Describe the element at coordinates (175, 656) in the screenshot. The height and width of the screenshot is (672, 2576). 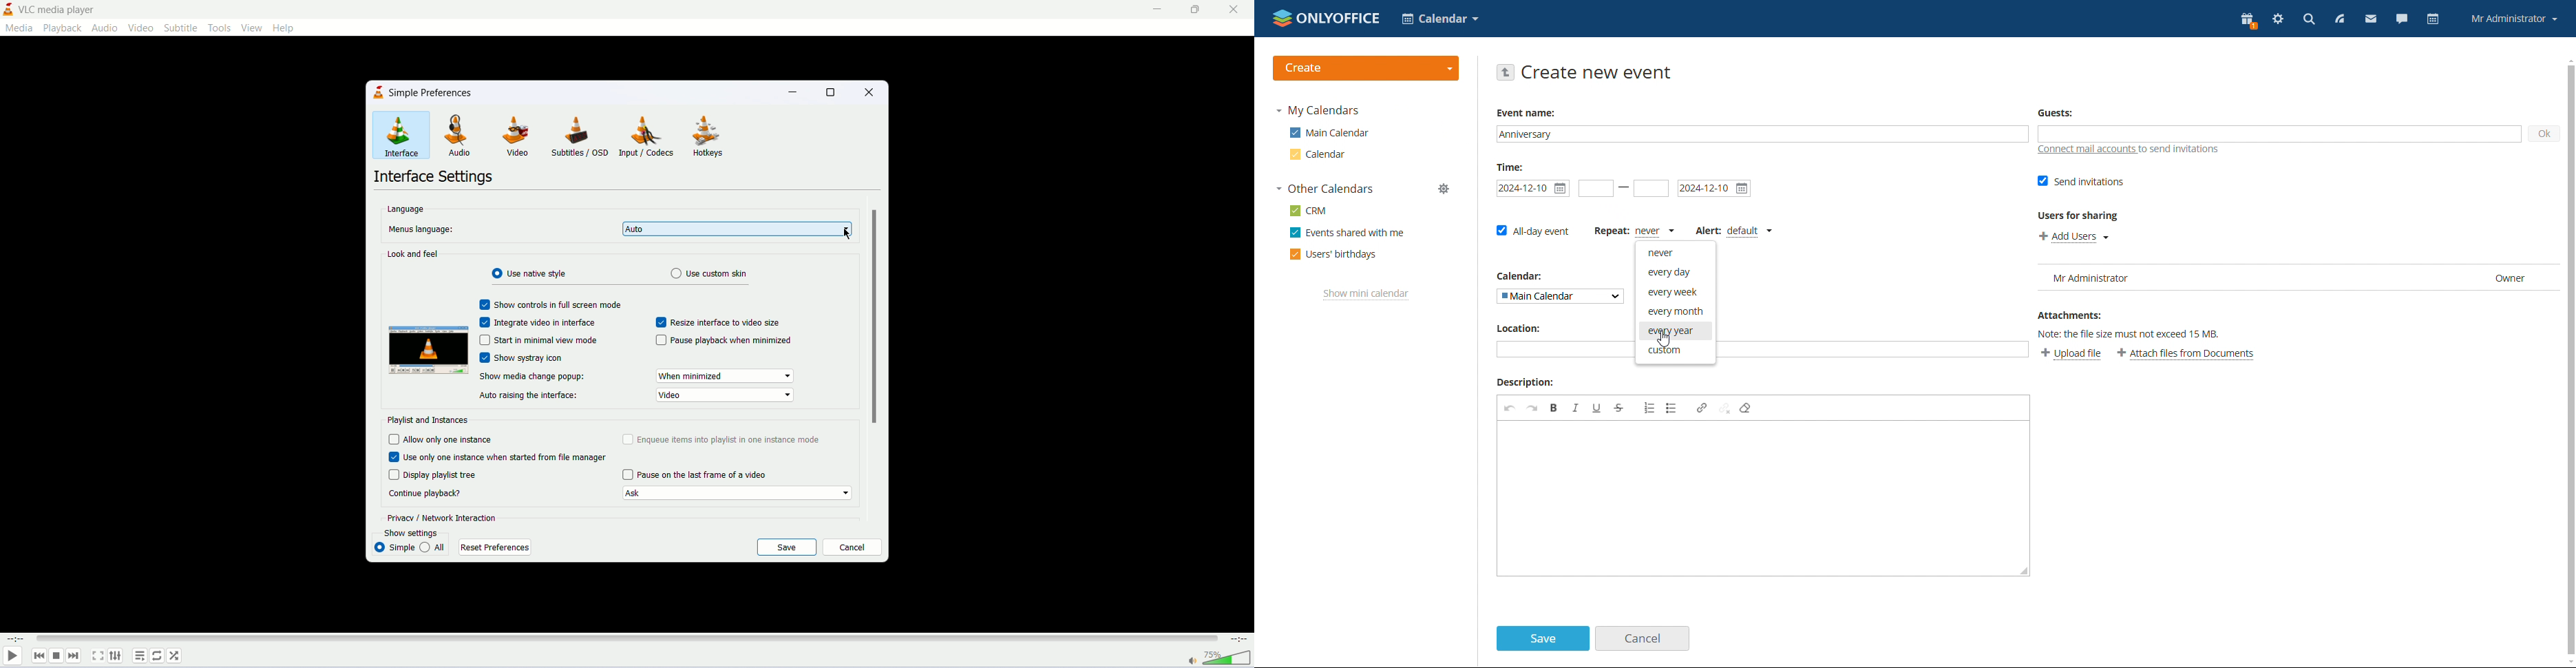
I see `random` at that location.